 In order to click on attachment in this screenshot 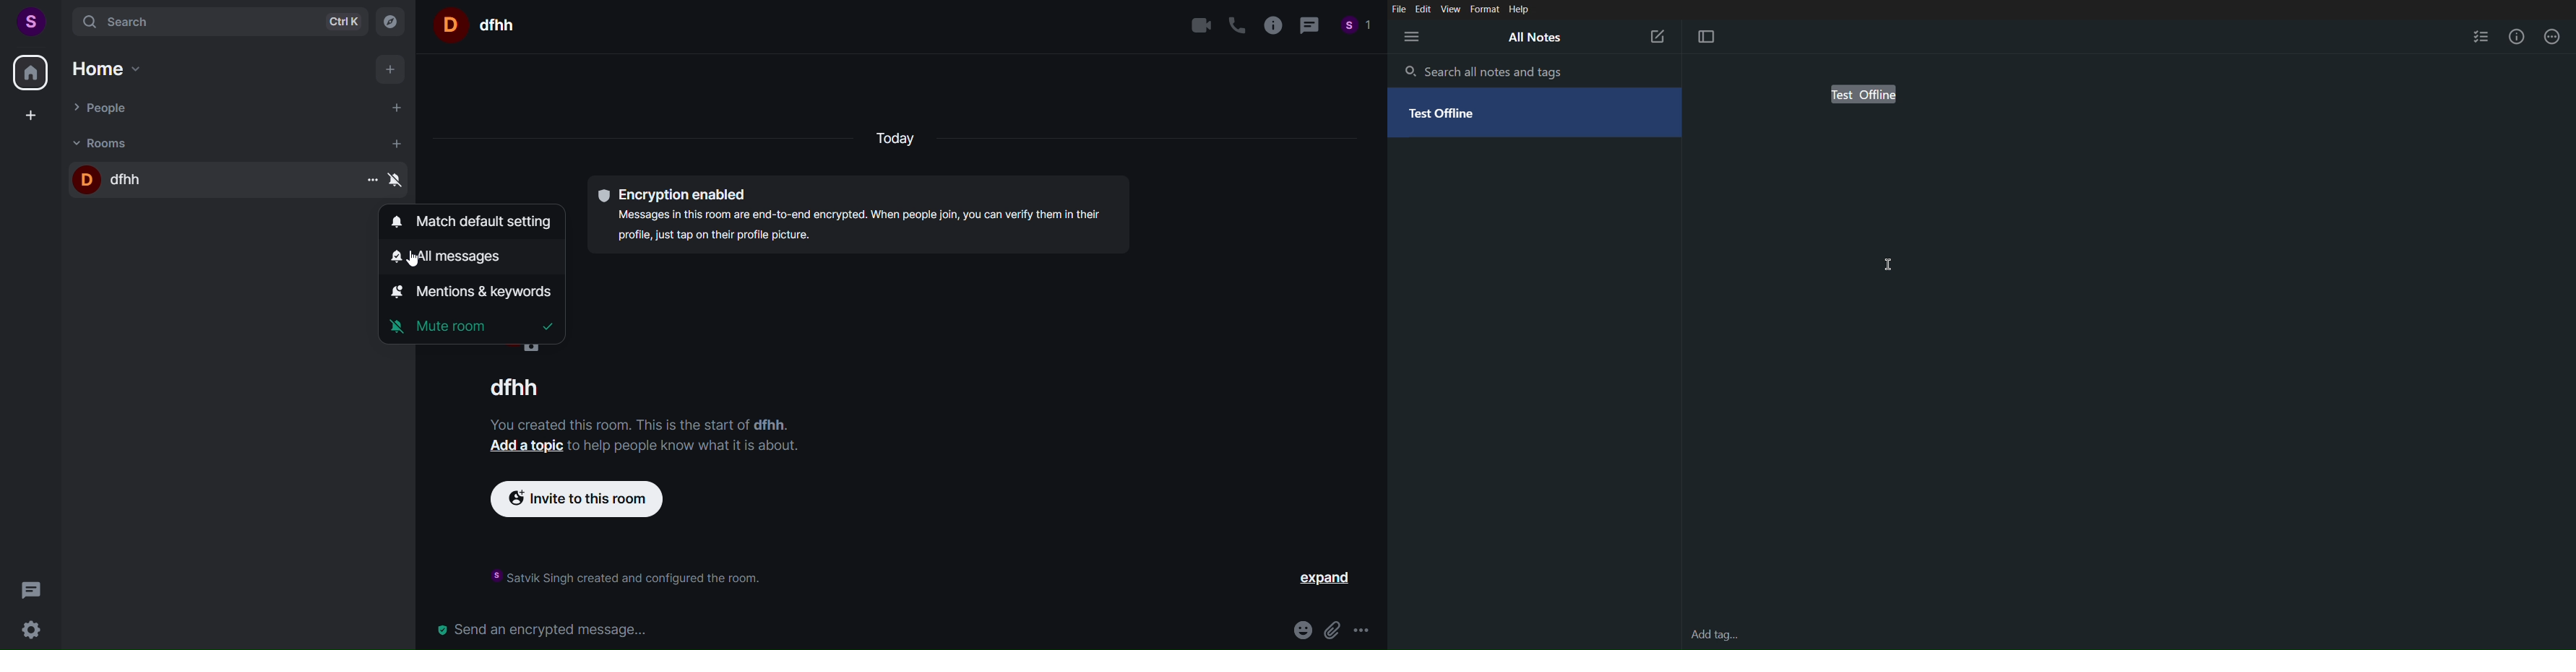, I will do `click(1331, 628)`.